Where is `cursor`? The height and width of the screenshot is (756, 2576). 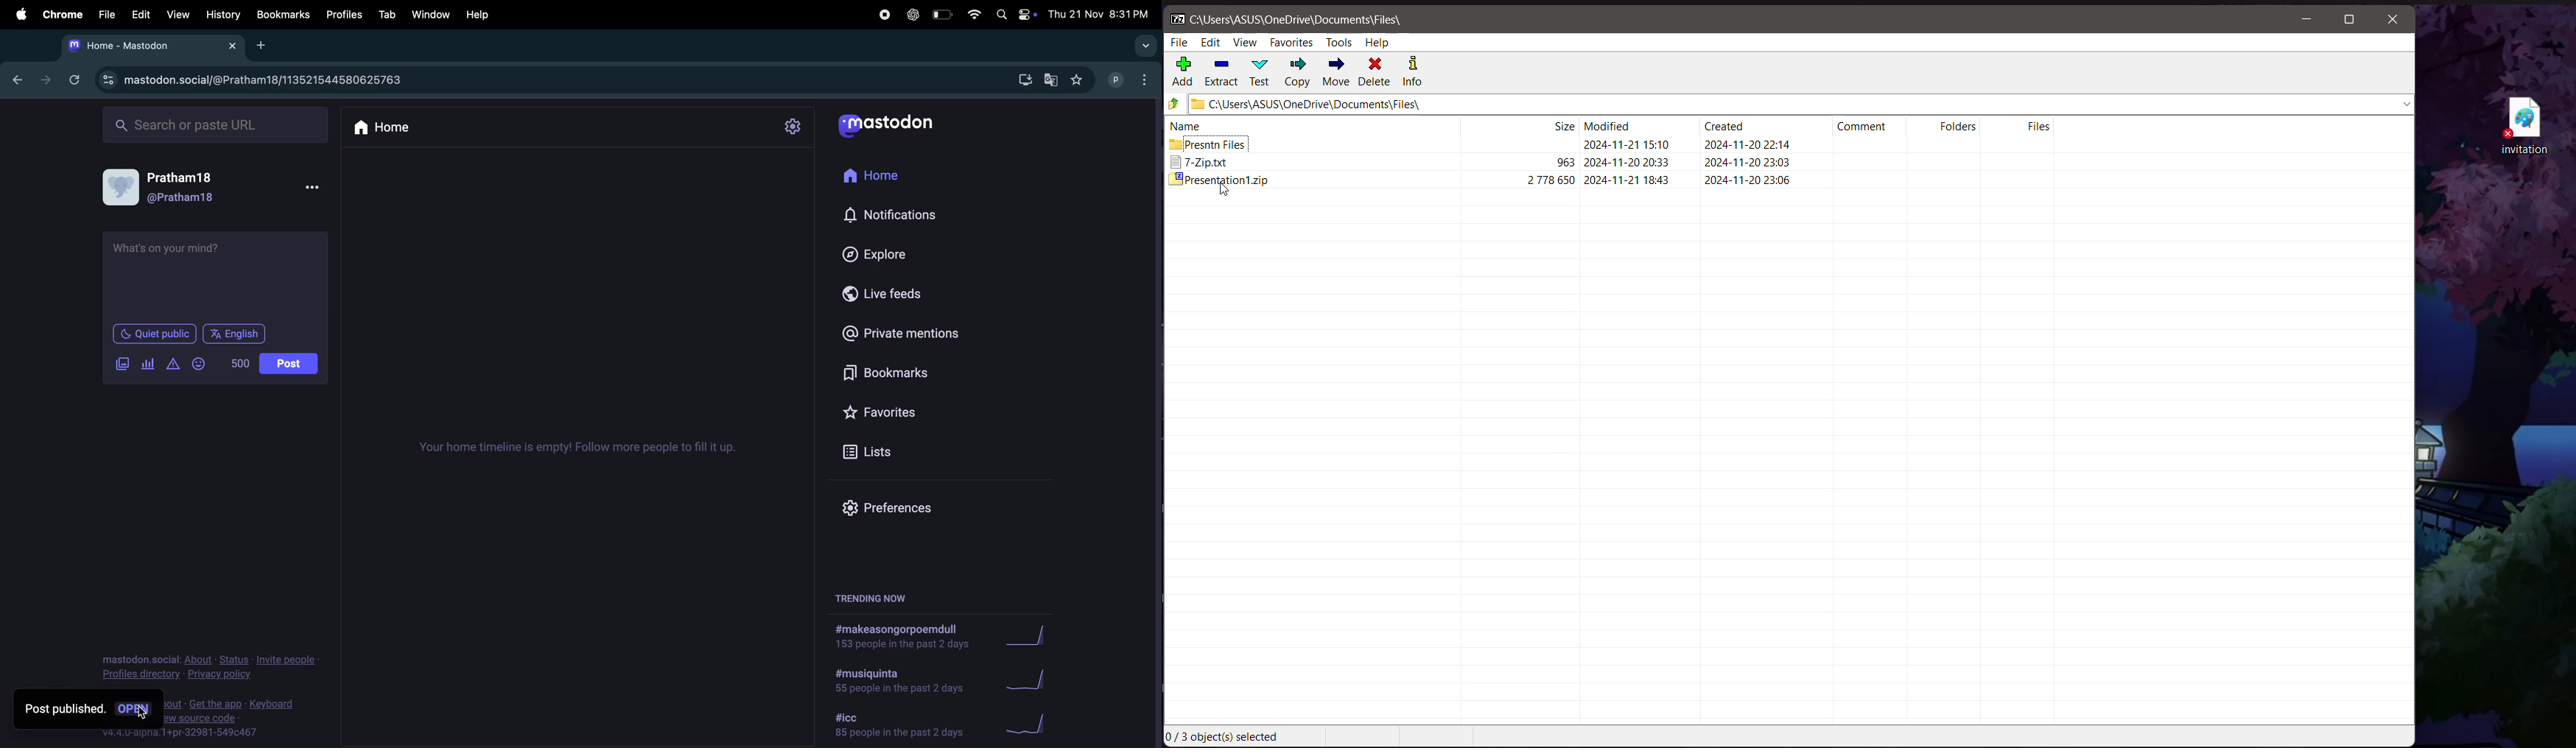 cursor is located at coordinates (142, 713).